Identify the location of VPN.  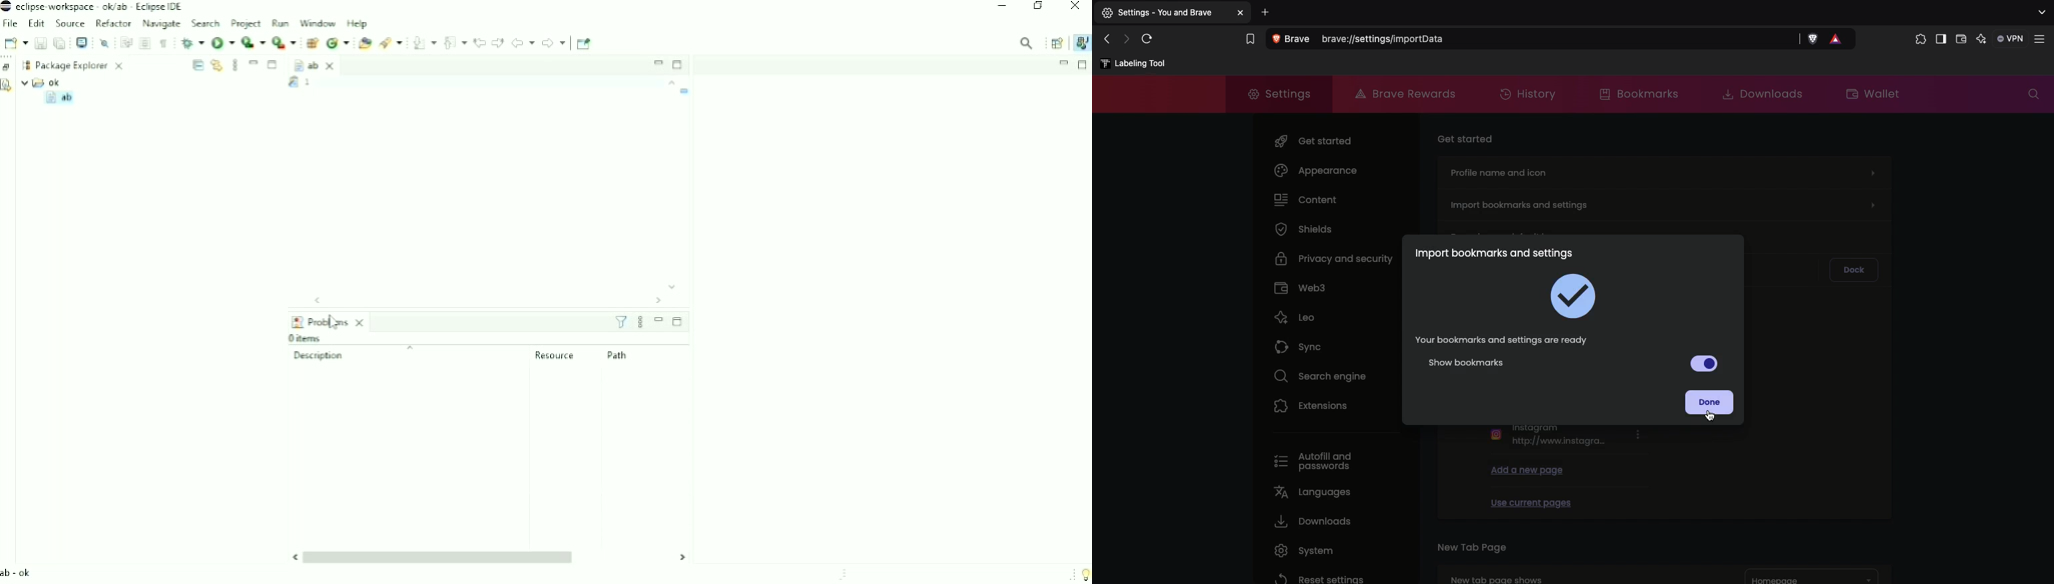
(2011, 38).